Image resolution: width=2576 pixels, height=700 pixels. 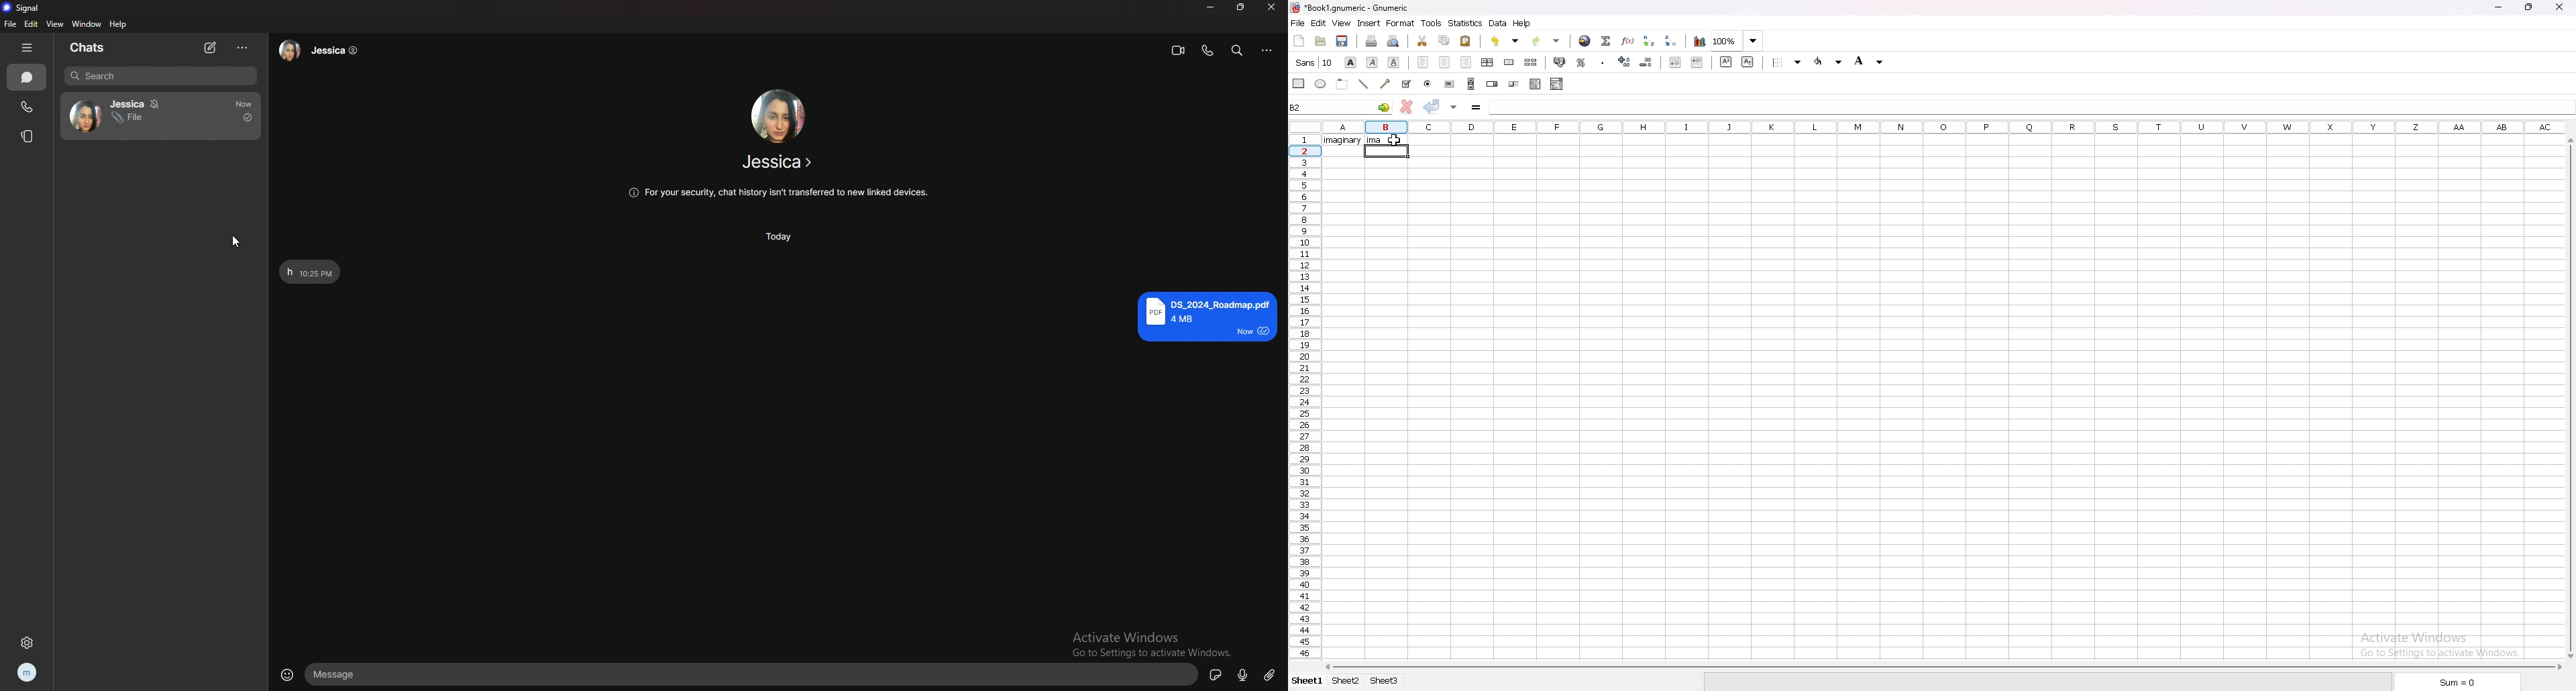 I want to click on decrease decimals, so click(x=1646, y=62).